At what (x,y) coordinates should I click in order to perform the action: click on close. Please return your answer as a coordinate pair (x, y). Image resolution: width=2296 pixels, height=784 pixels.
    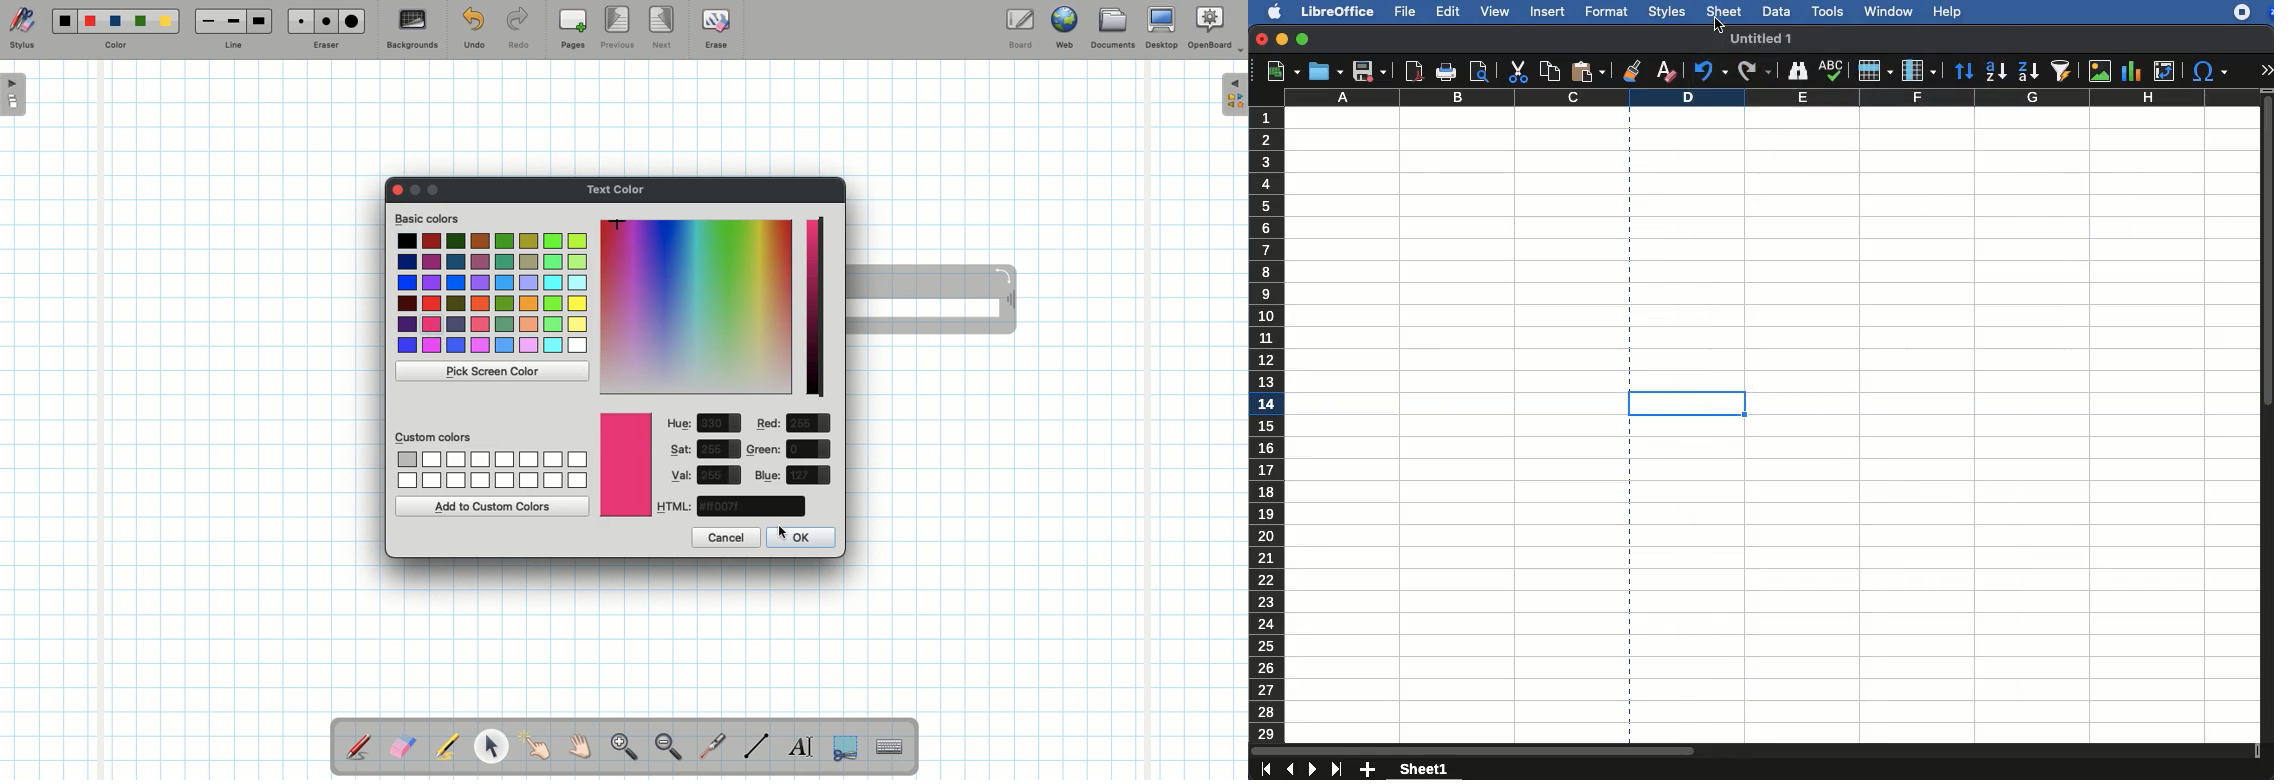
    Looking at the image, I should click on (1261, 39).